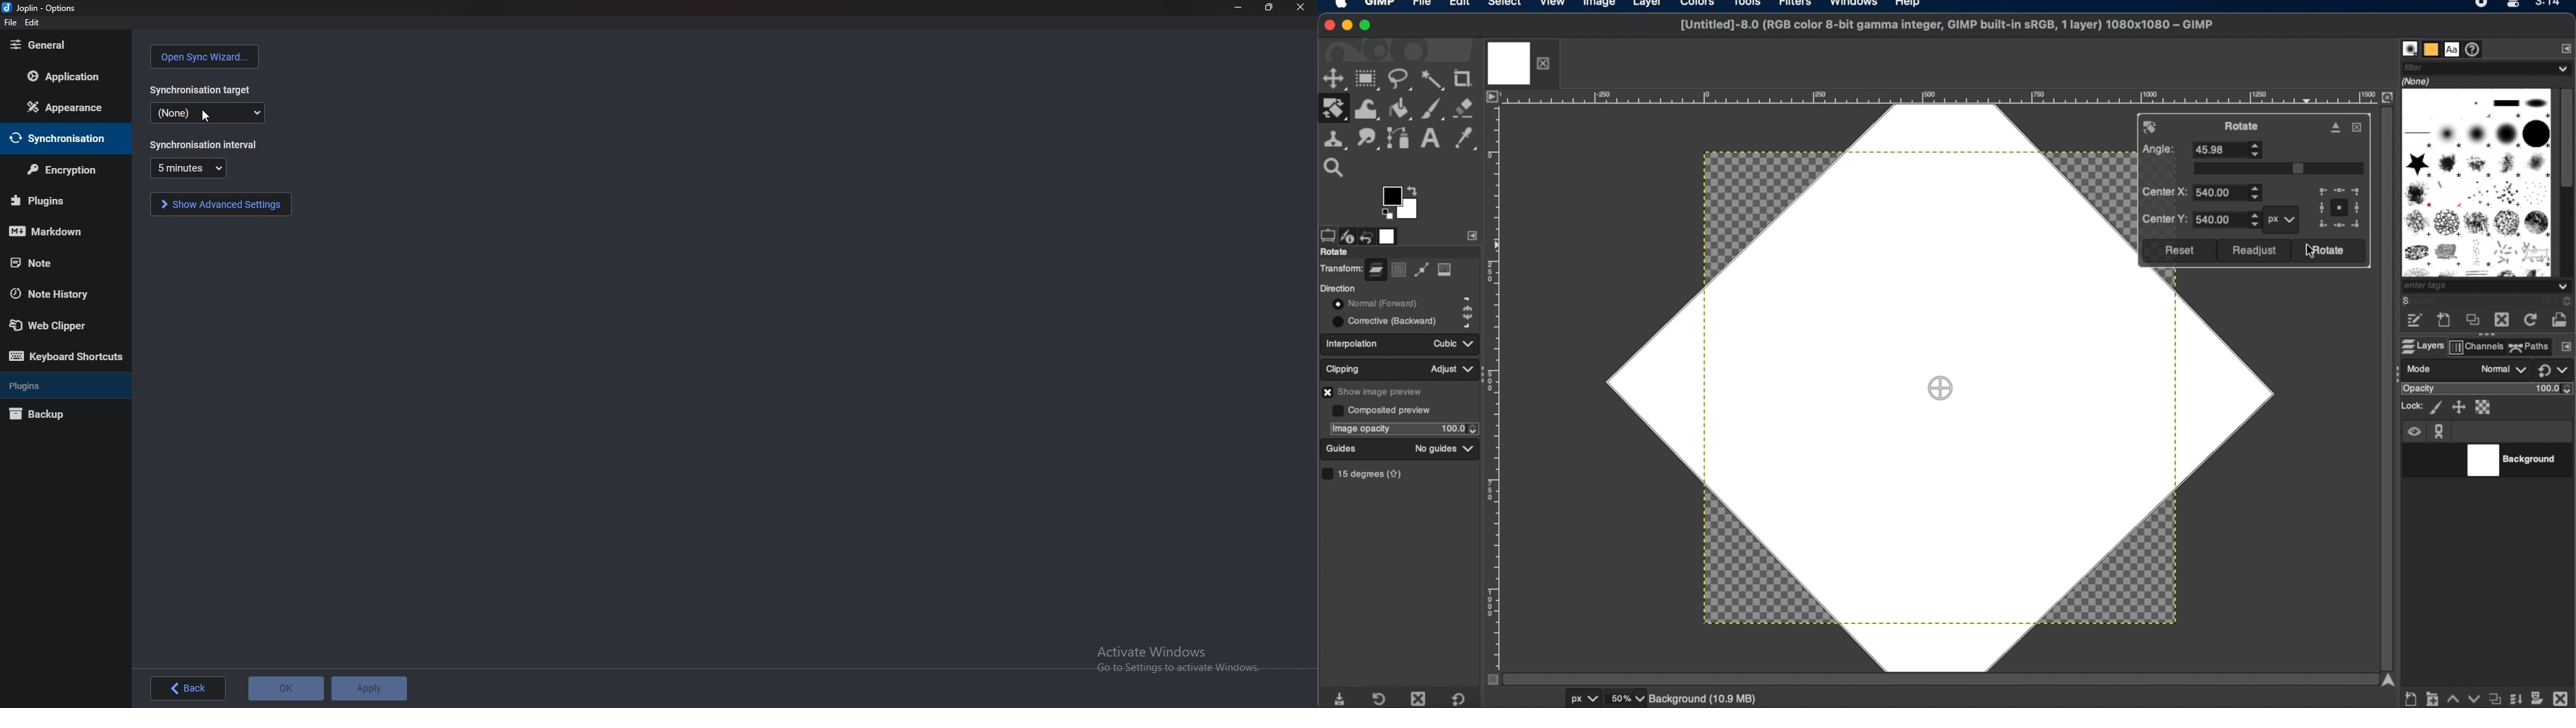 Image resolution: width=2576 pixels, height=728 pixels. Describe the element at coordinates (2493, 696) in the screenshot. I see `duplicate properties` at that location.